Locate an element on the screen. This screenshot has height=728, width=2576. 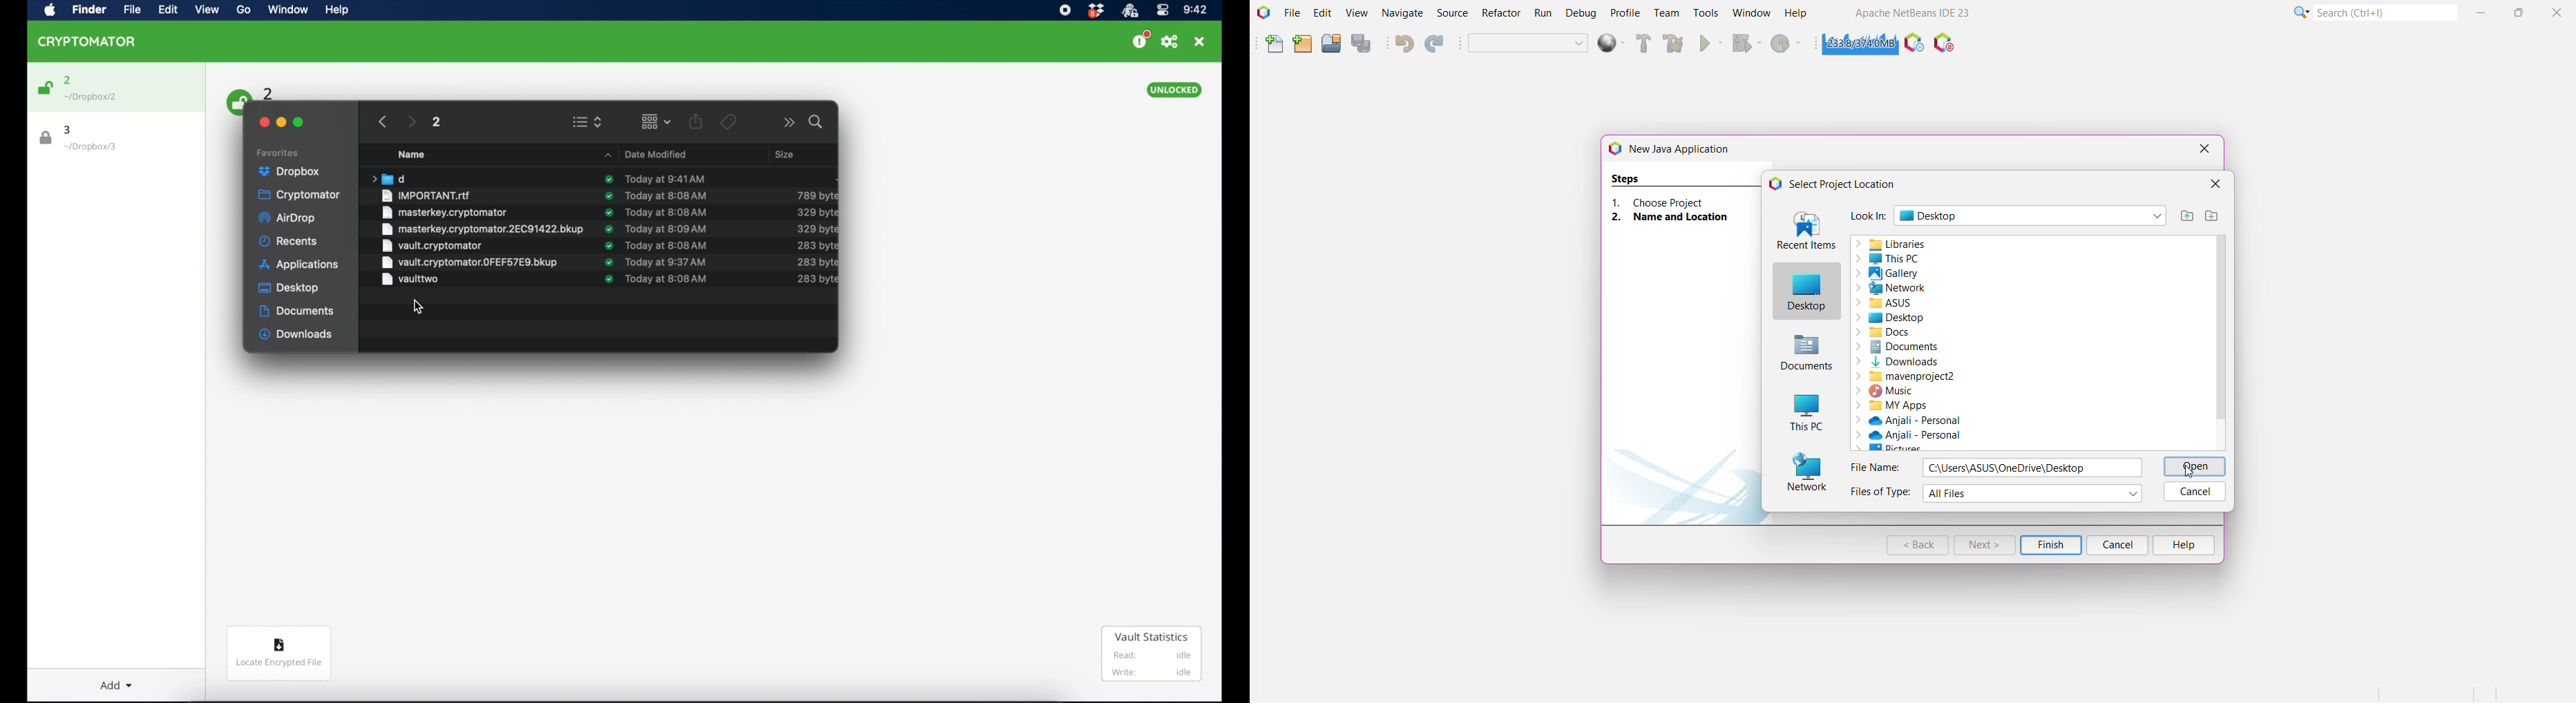
Docs is located at coordinates (1940, 332).